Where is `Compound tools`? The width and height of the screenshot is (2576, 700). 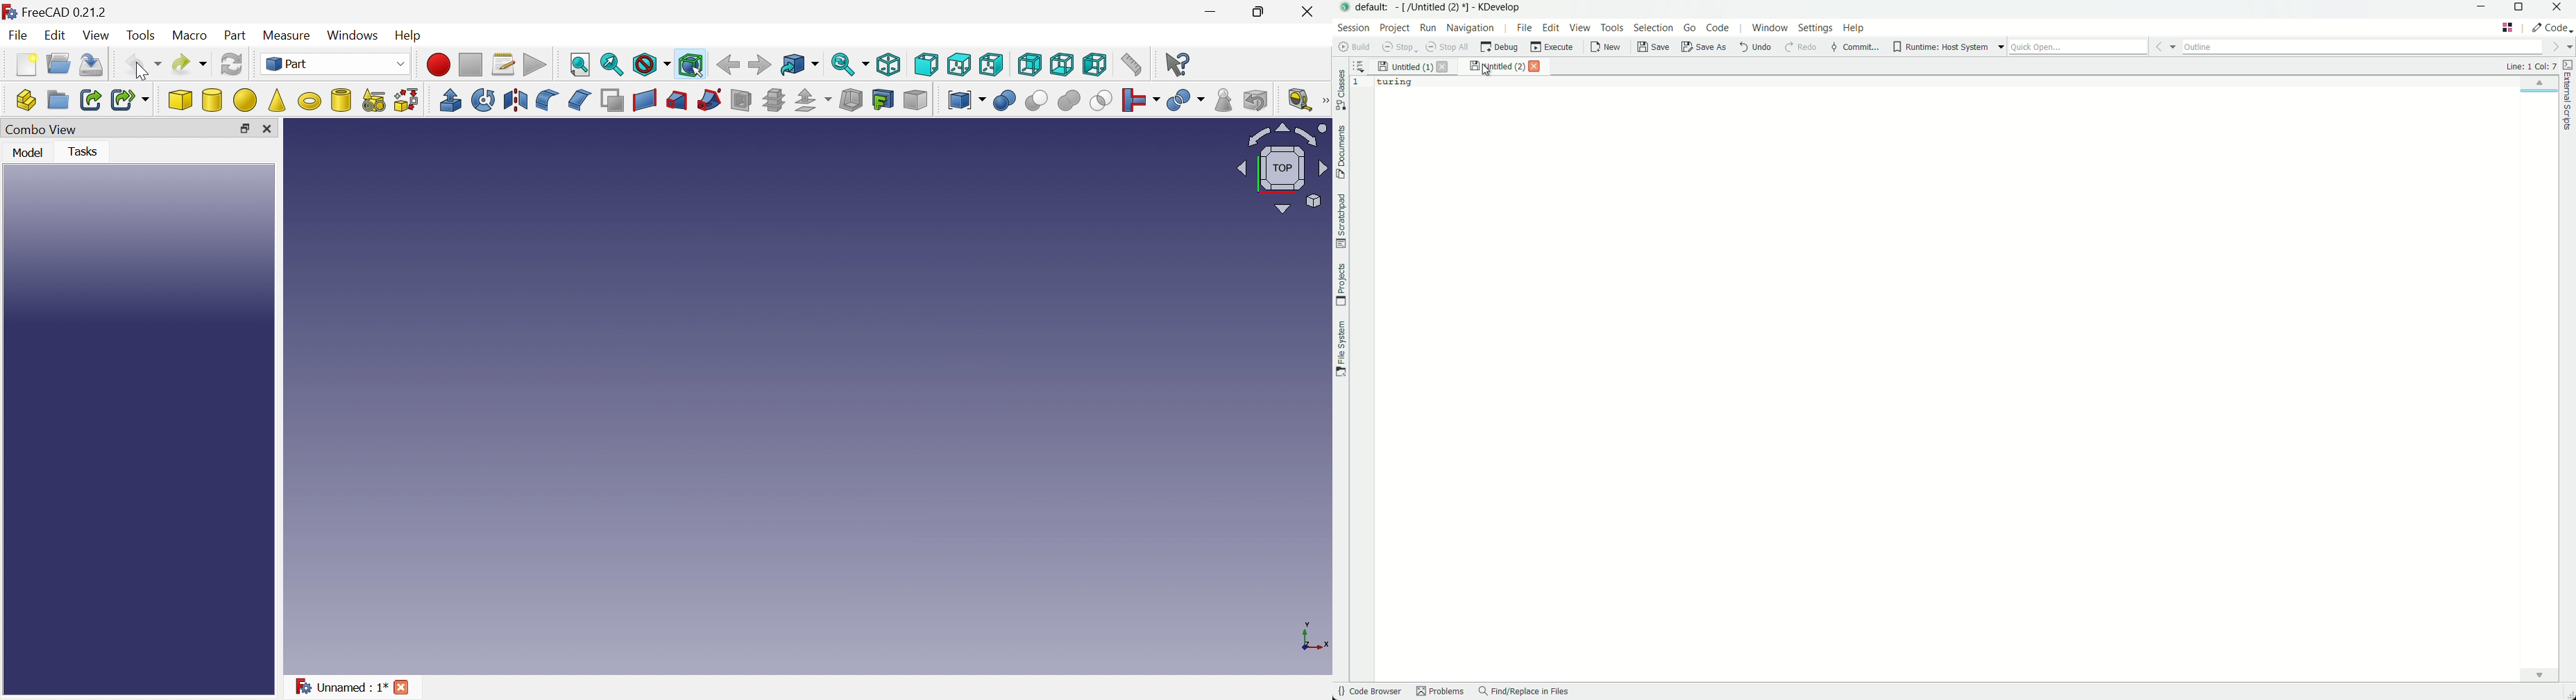 Compound tools is located at coordinates (965, 98).